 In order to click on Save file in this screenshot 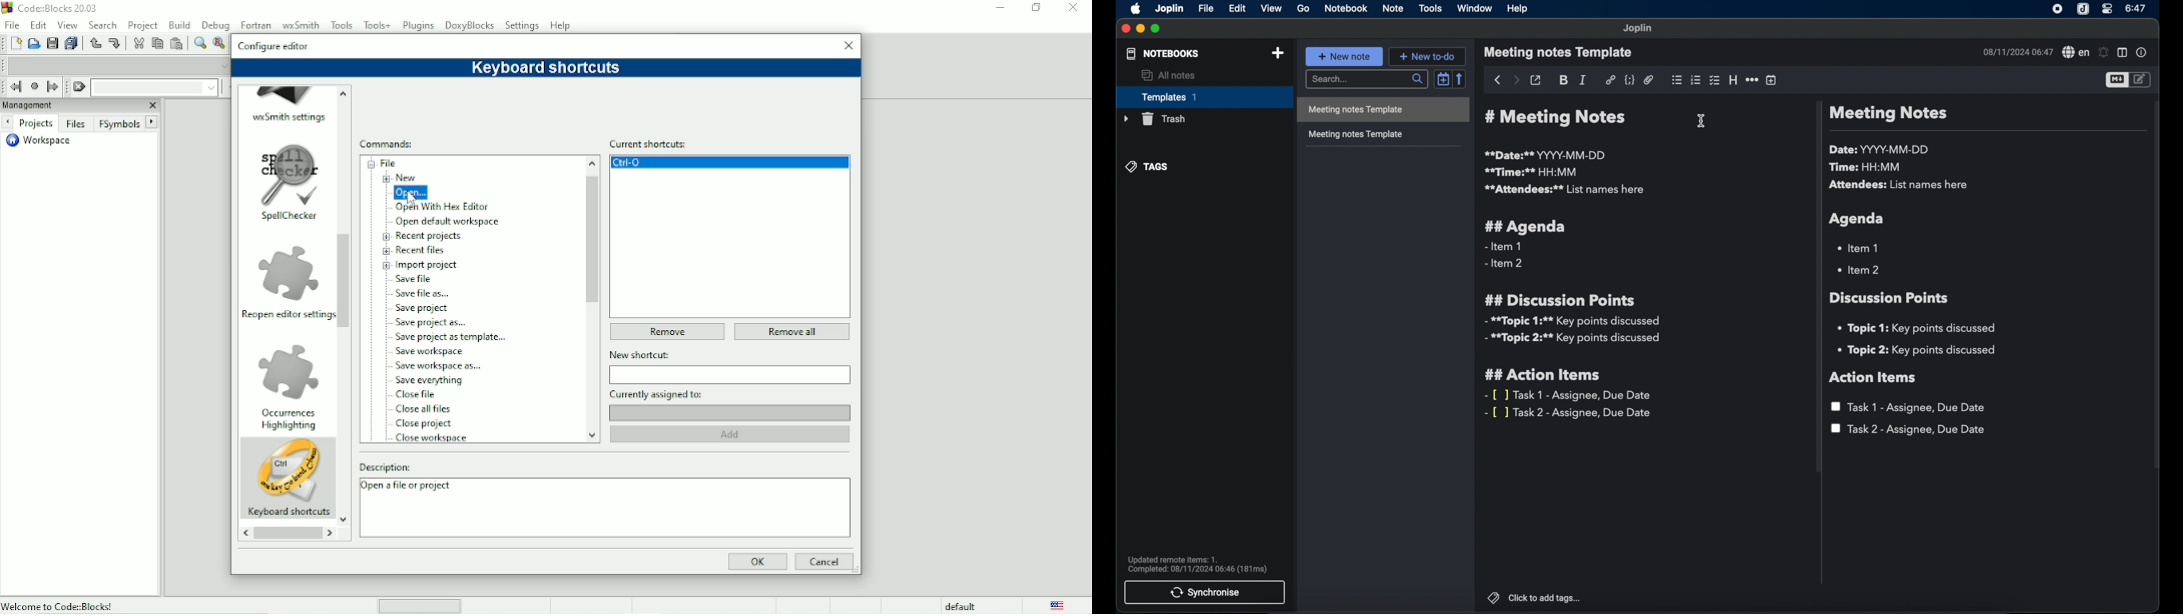, I will do `click(418, 279)`.